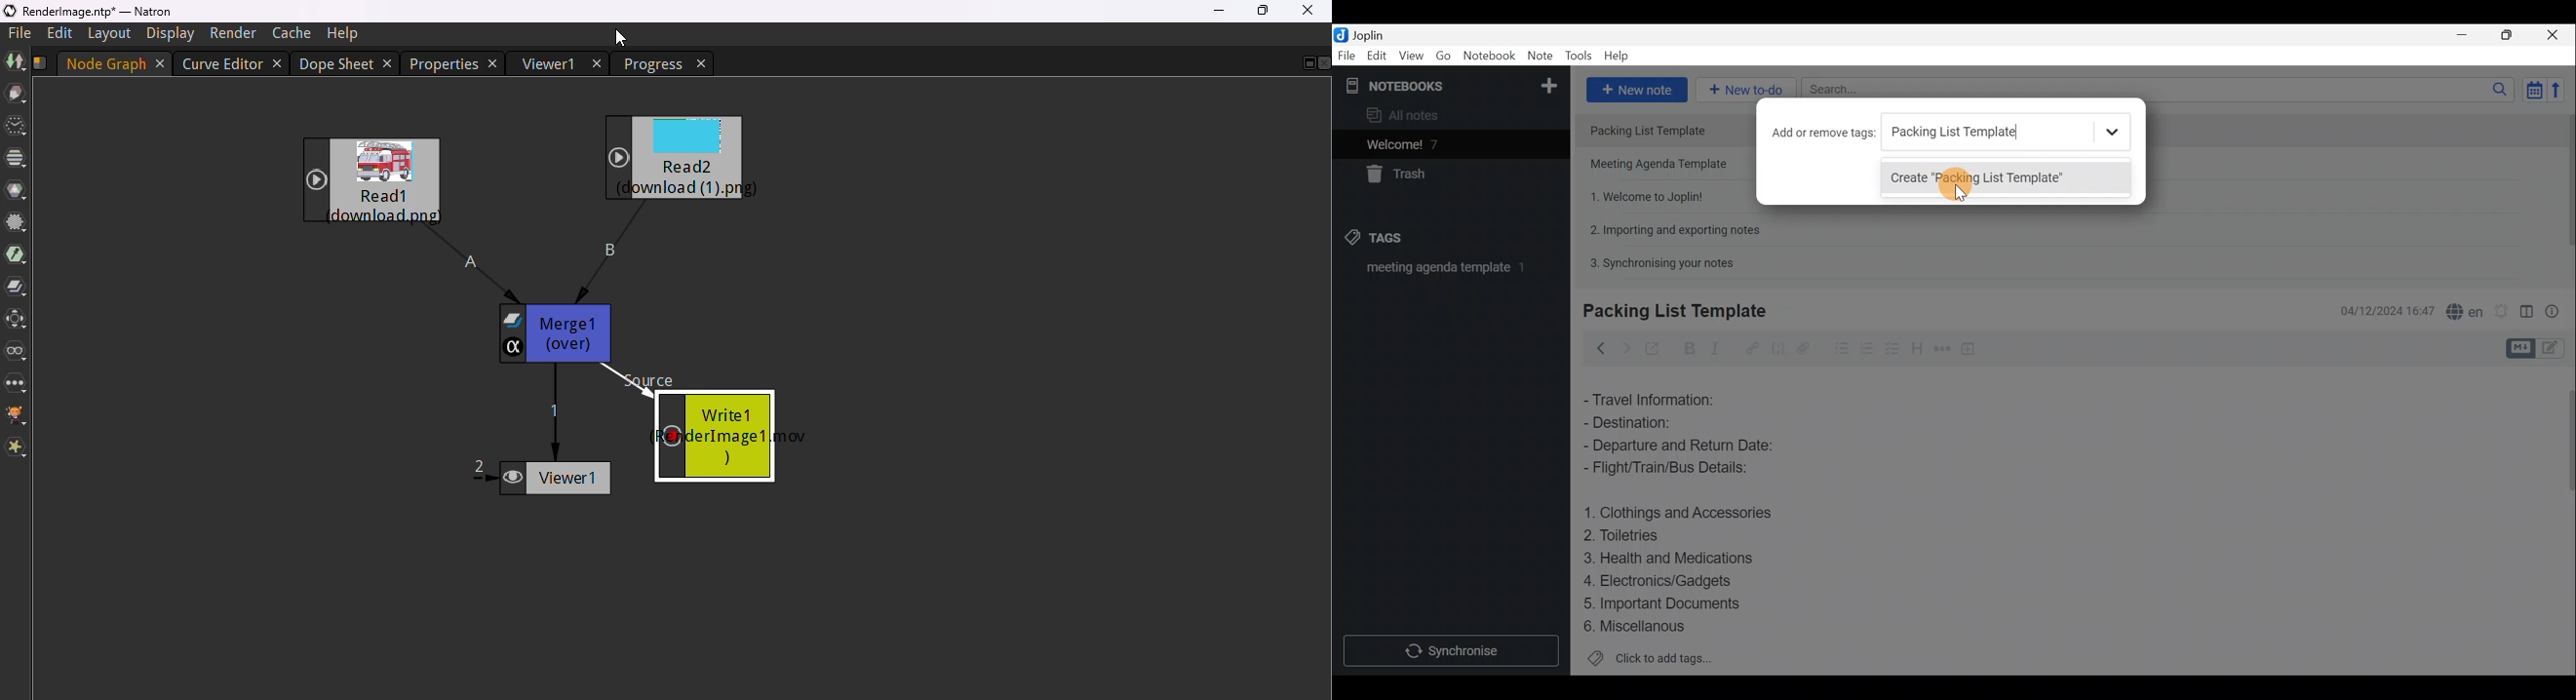 Image resolution: width=2576 pixels, height=700 pixels. Describe the element at coordinates (1663, 580) in the screenshot. I see `Electronics/Gadgets` at that location.